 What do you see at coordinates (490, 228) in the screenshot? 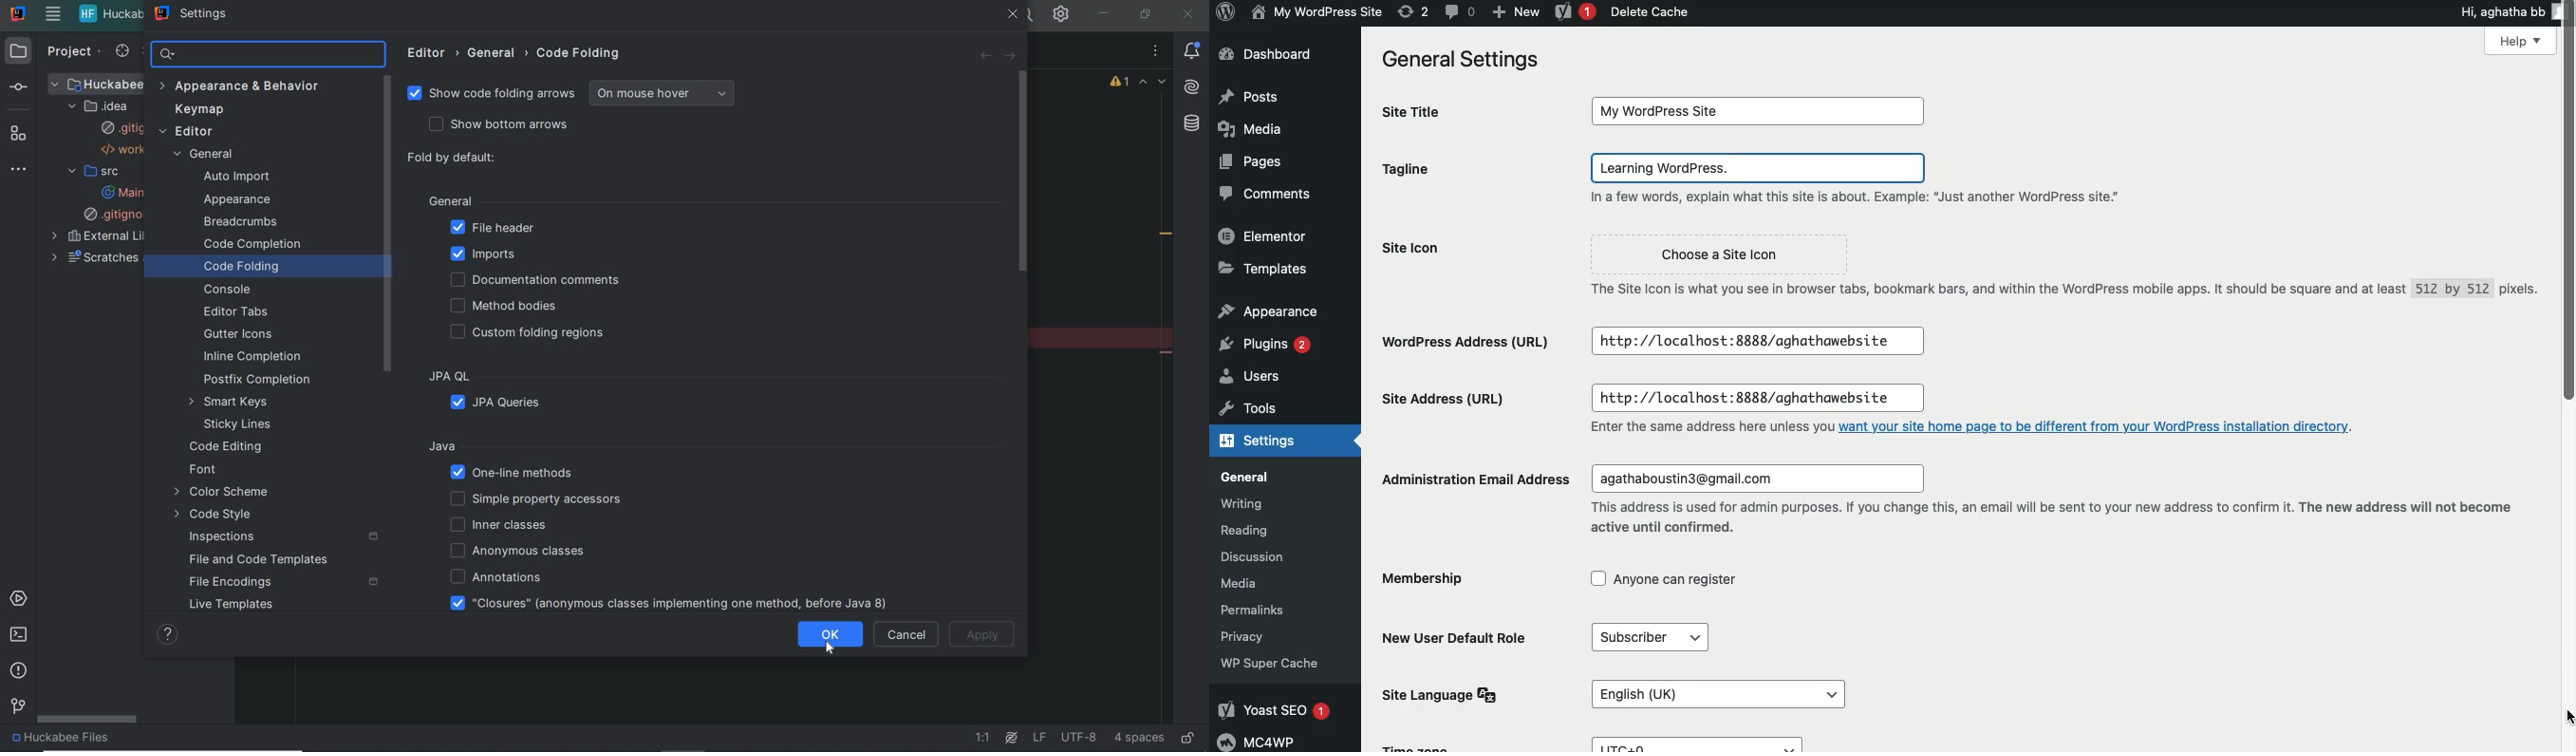
I see `file header` at bounding box center [490, 228].